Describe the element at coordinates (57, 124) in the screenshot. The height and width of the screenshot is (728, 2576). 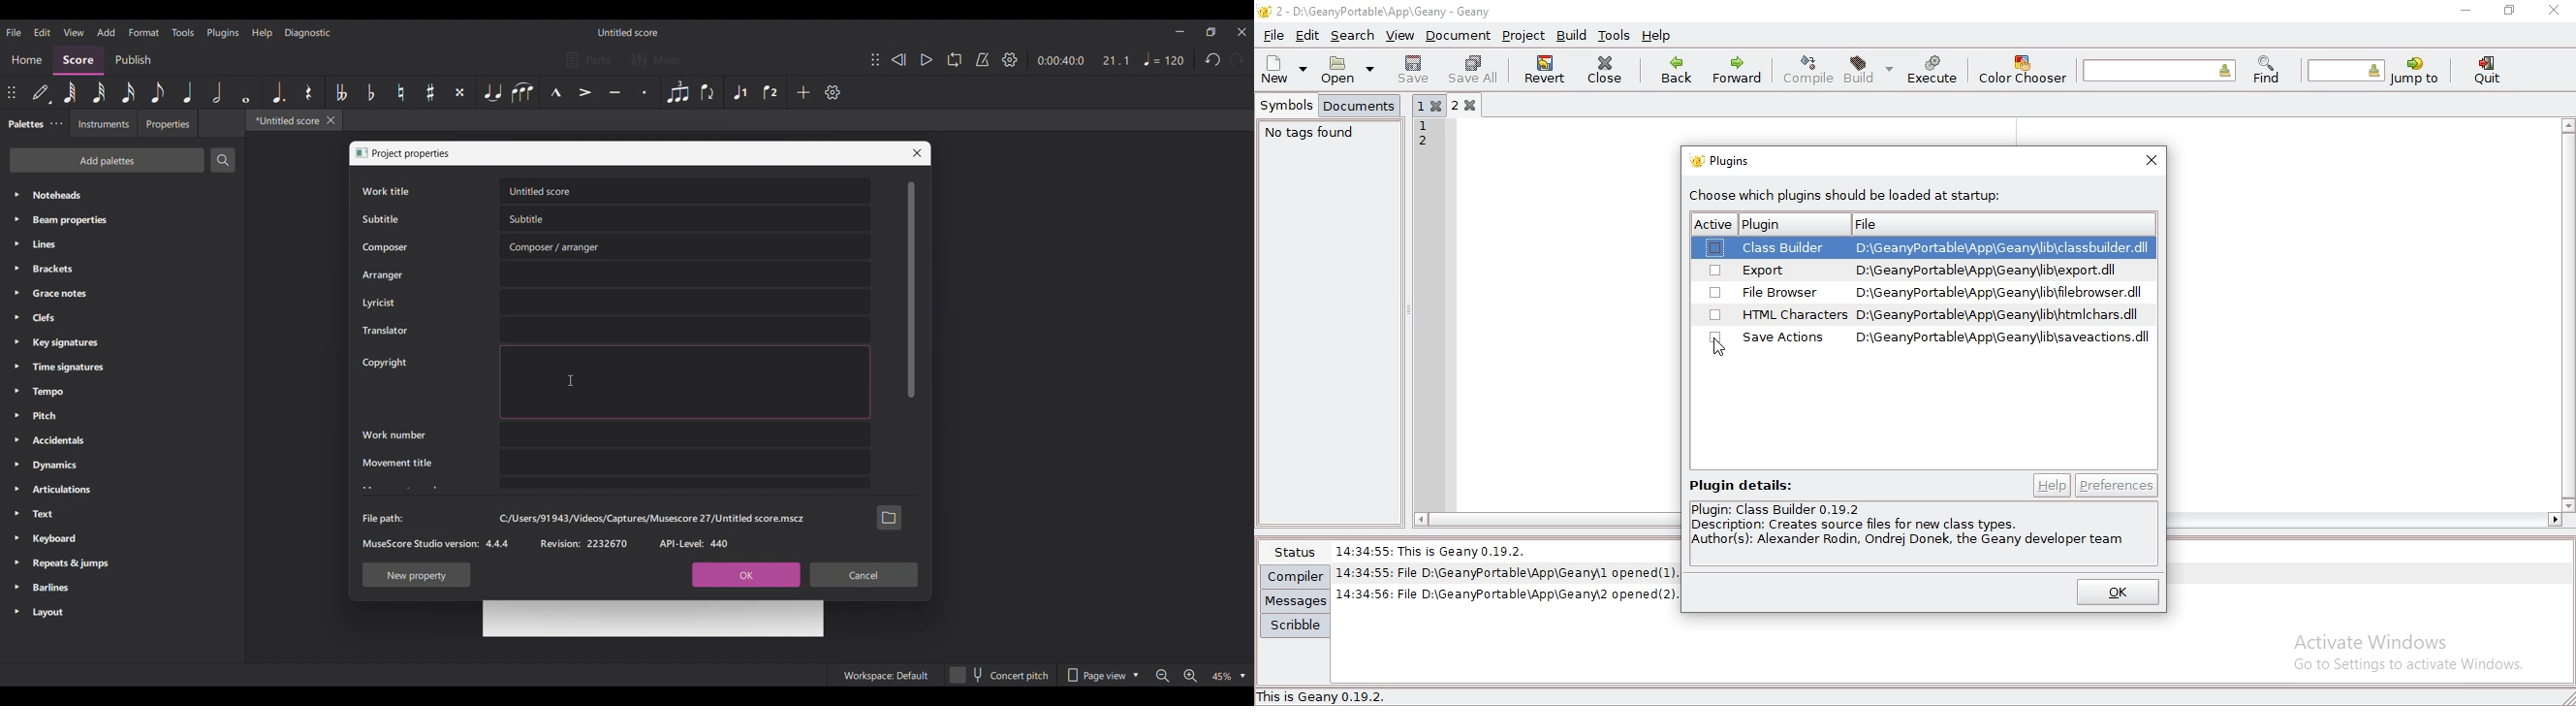
I see `Palette settings` at that location.